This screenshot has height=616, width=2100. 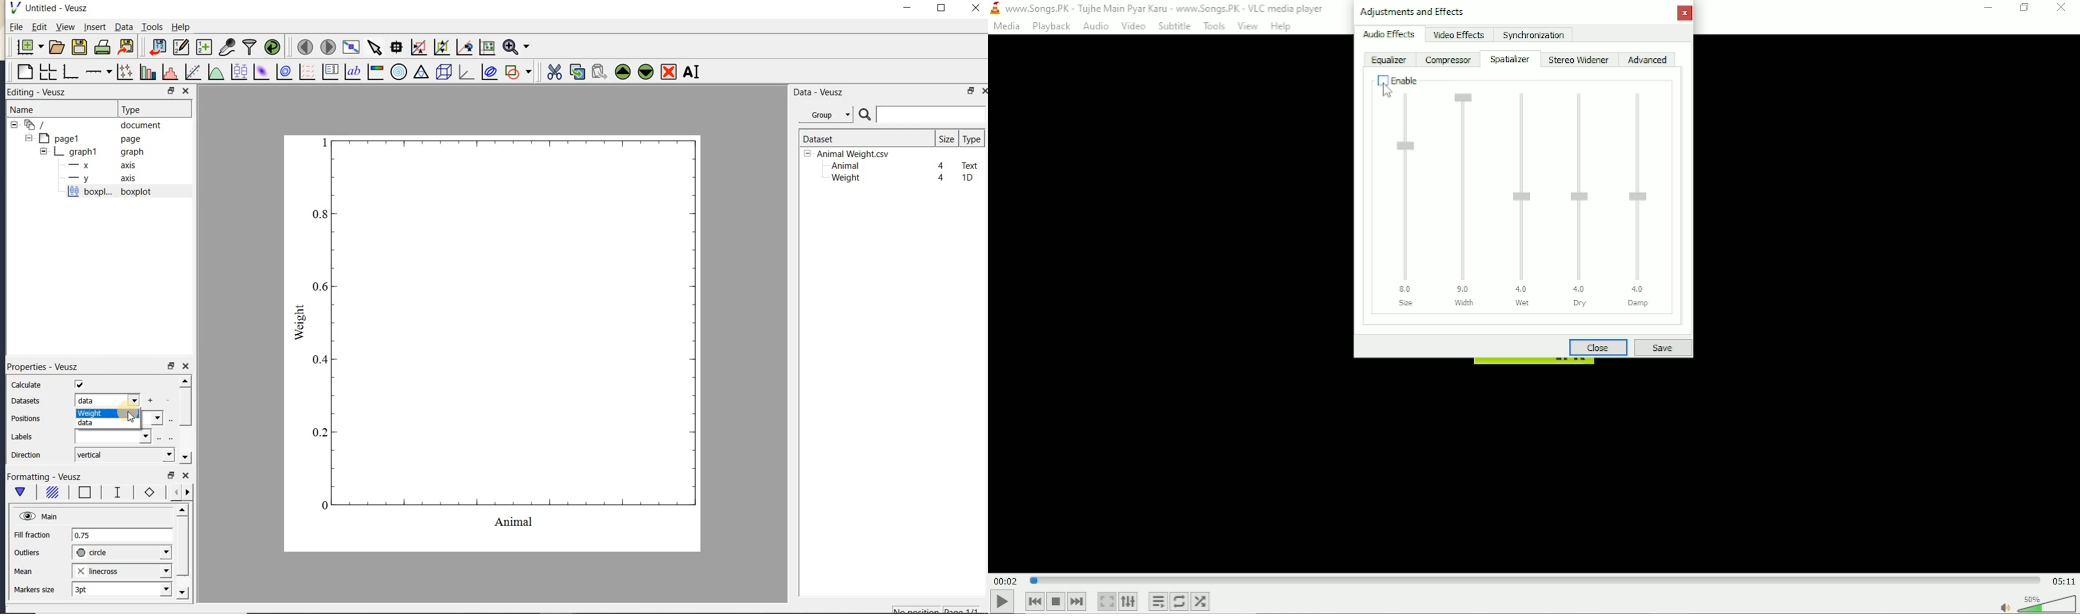 I want to click on mute, so click(x=2007, y=607).